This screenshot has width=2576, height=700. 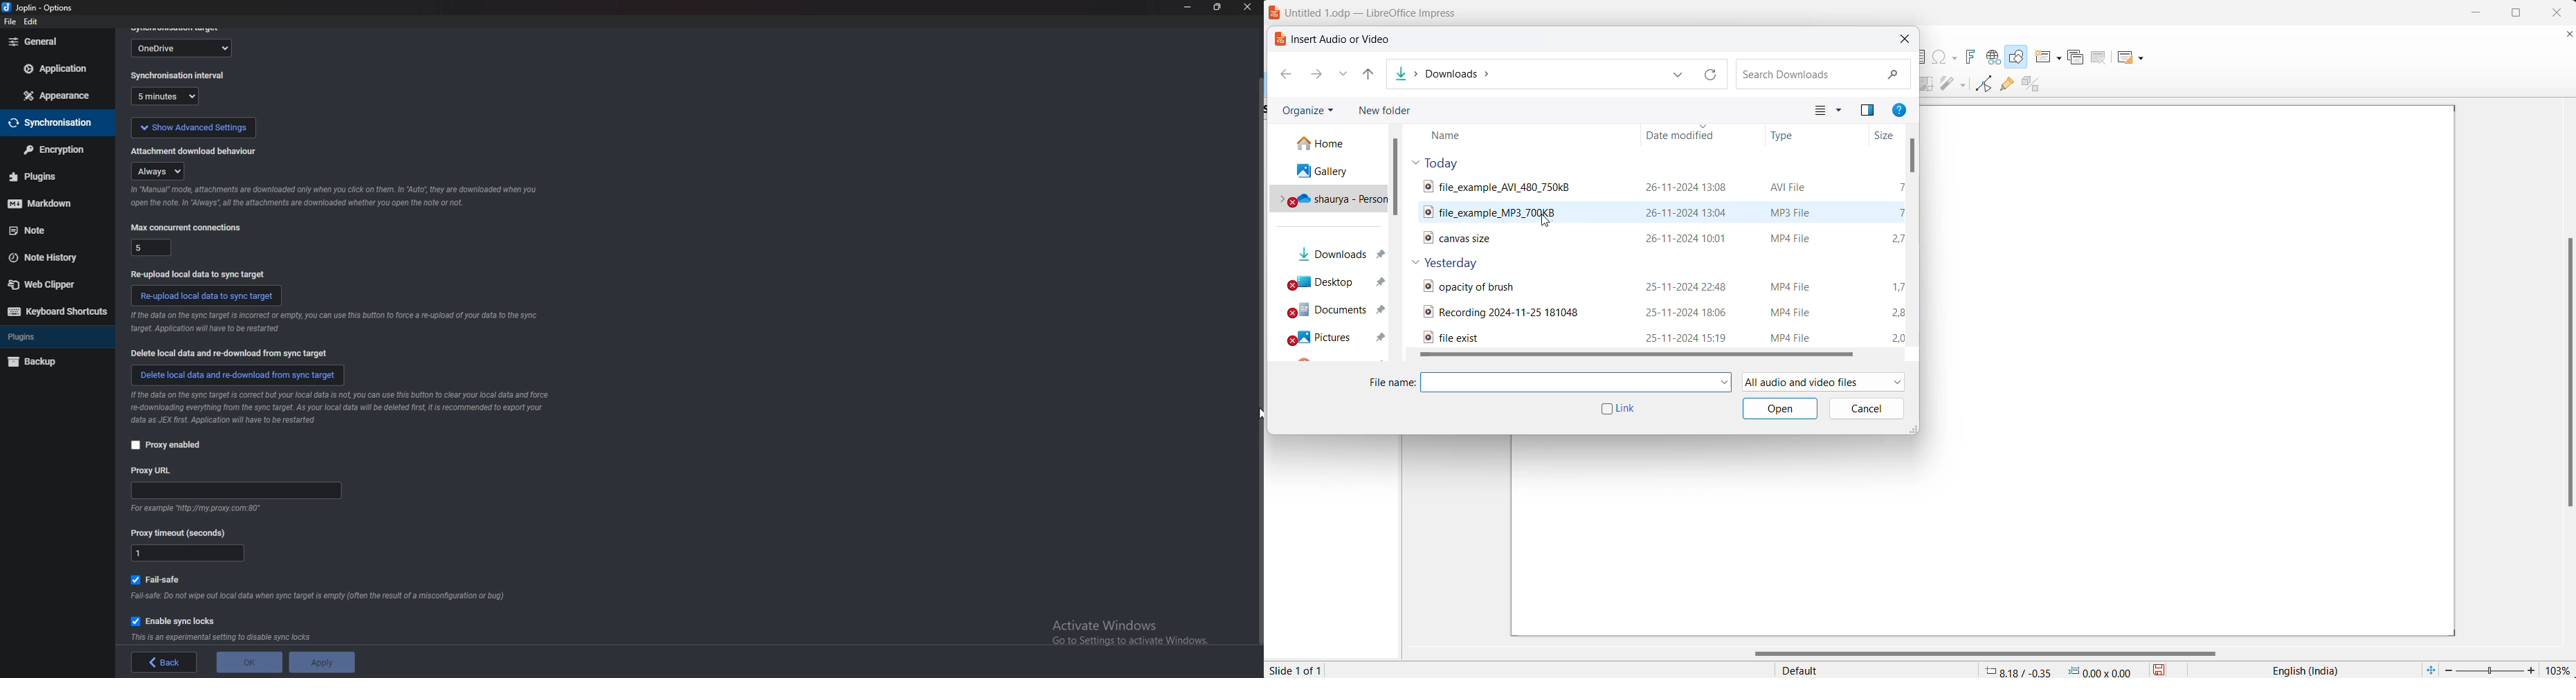 What do you see at coordinates (2061, 55) in the screenshot?
I see `new slide options dropdown button` at bounding box center [2061, 55].